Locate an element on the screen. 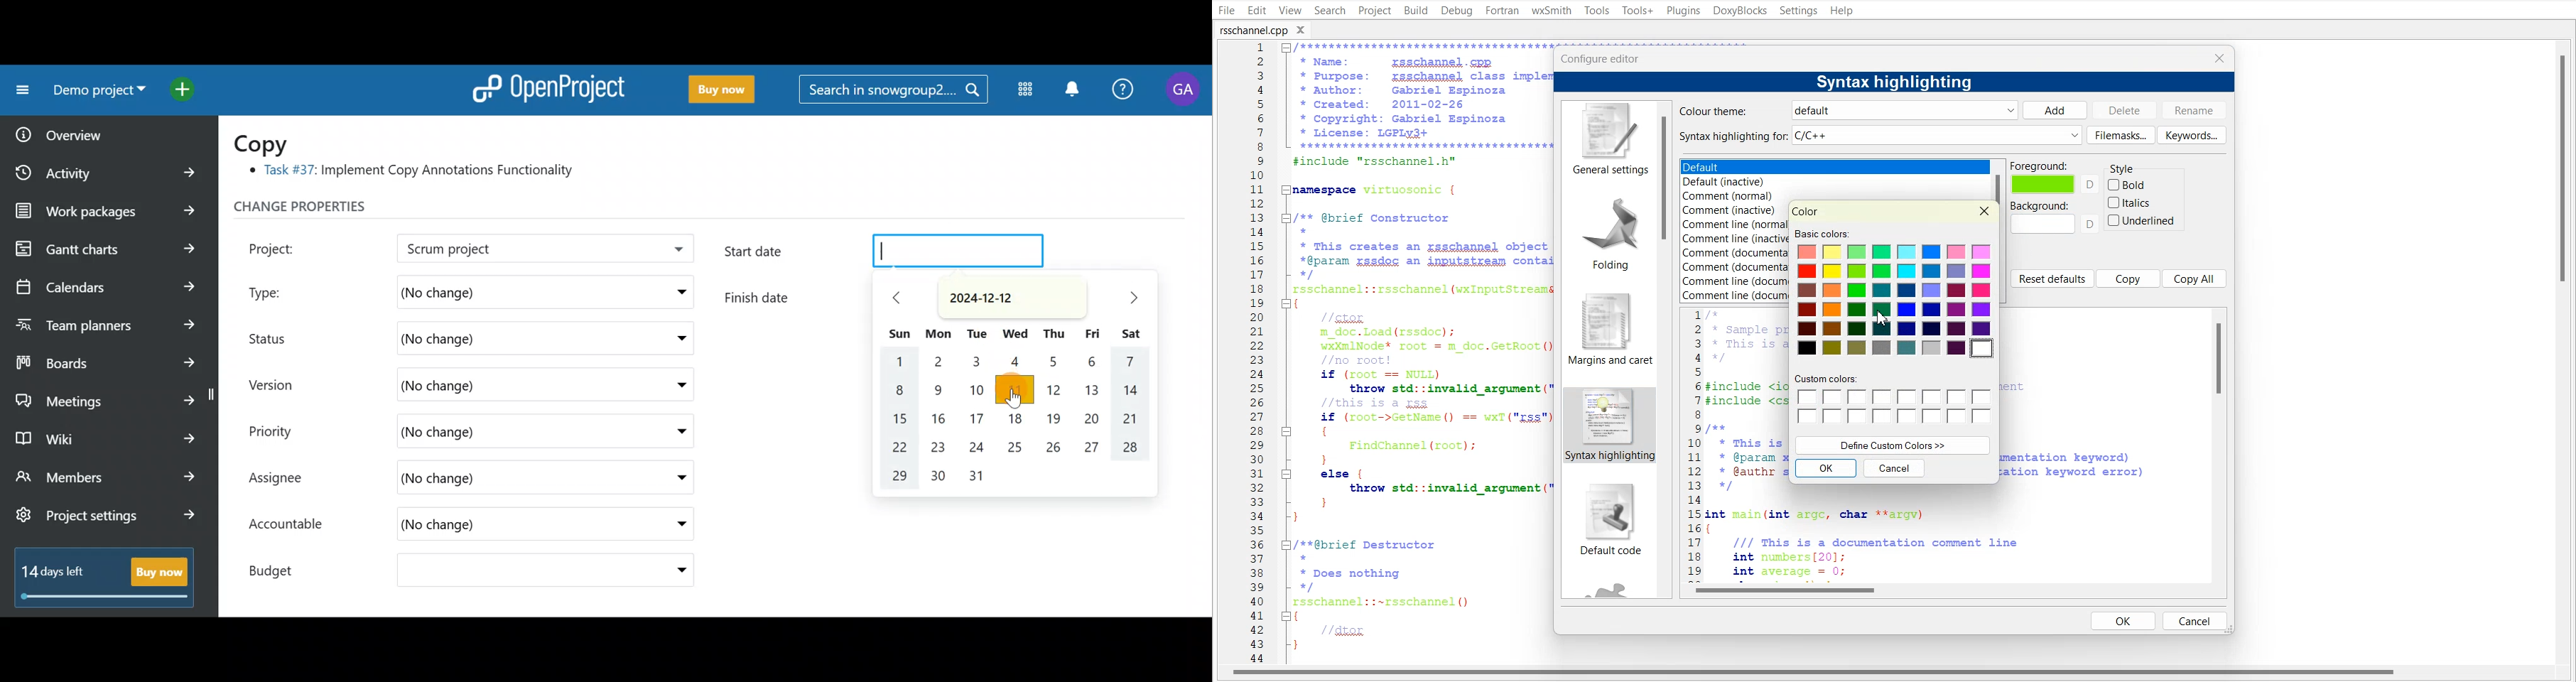 The width and height of the screenshot is (2576, 700). Gantt charts is located at coordinates (103, 249).